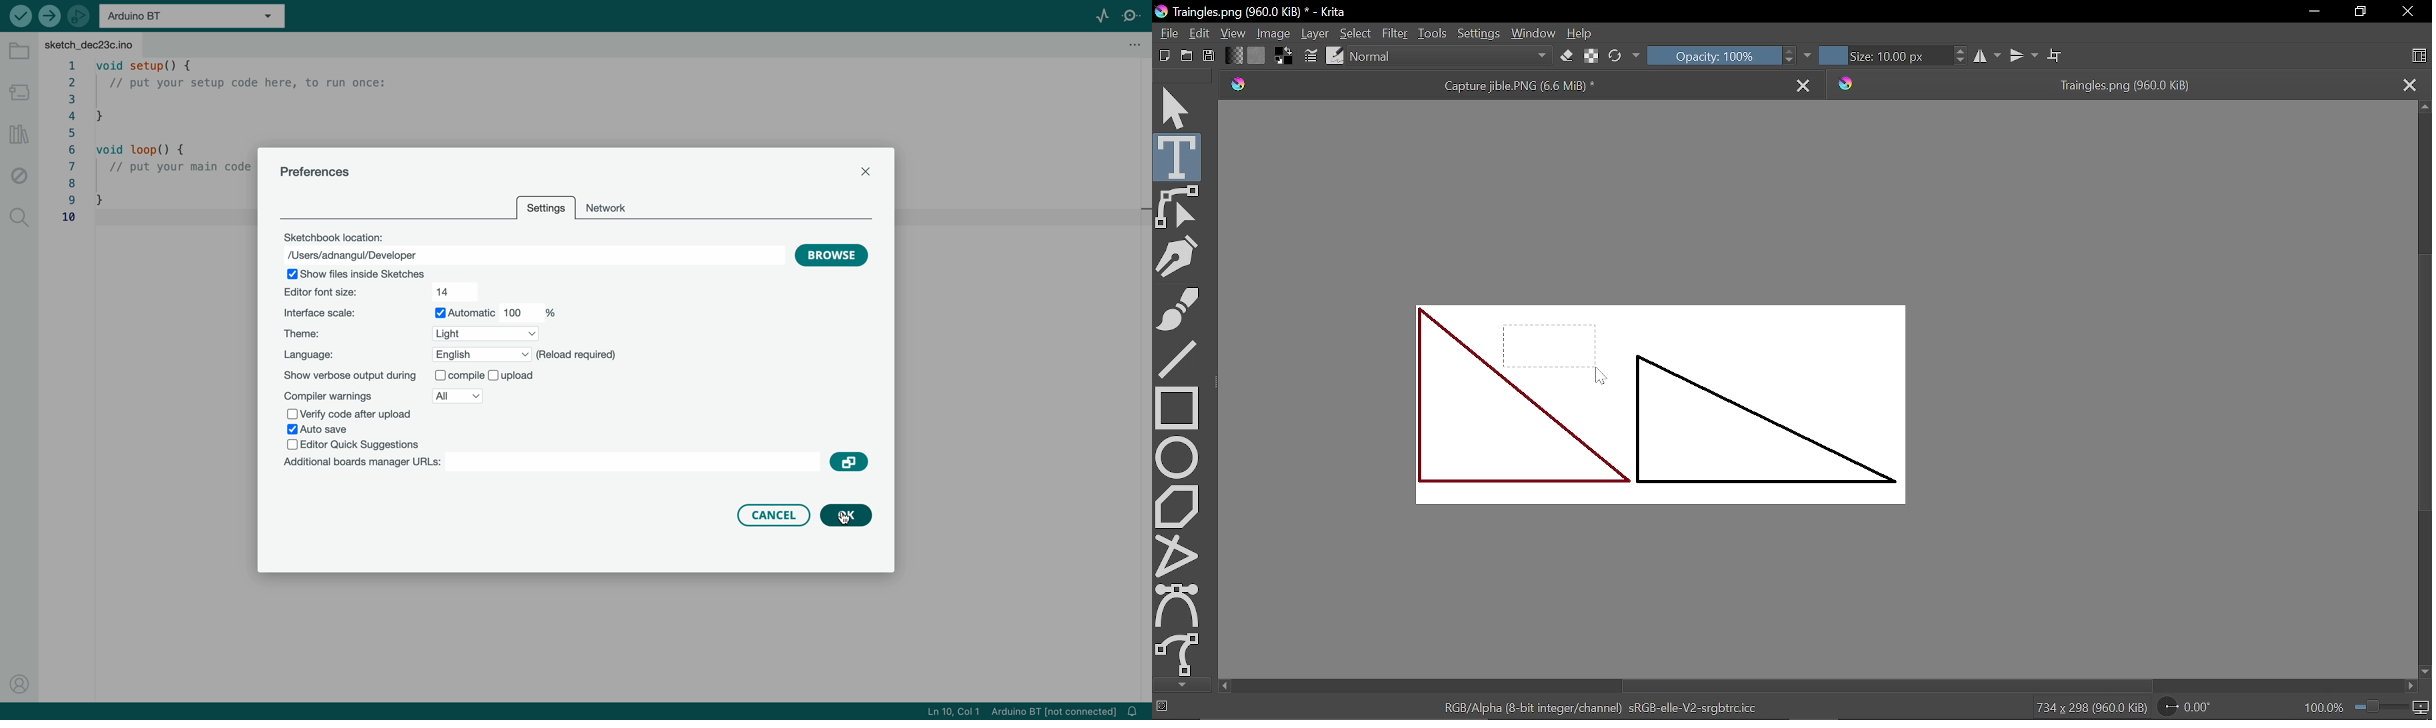 This screenshot has height=728, width=2436. Describe the element at coordinates (1886, 687) in the screenshot. I see `Horizontal scrollbar` at that location.